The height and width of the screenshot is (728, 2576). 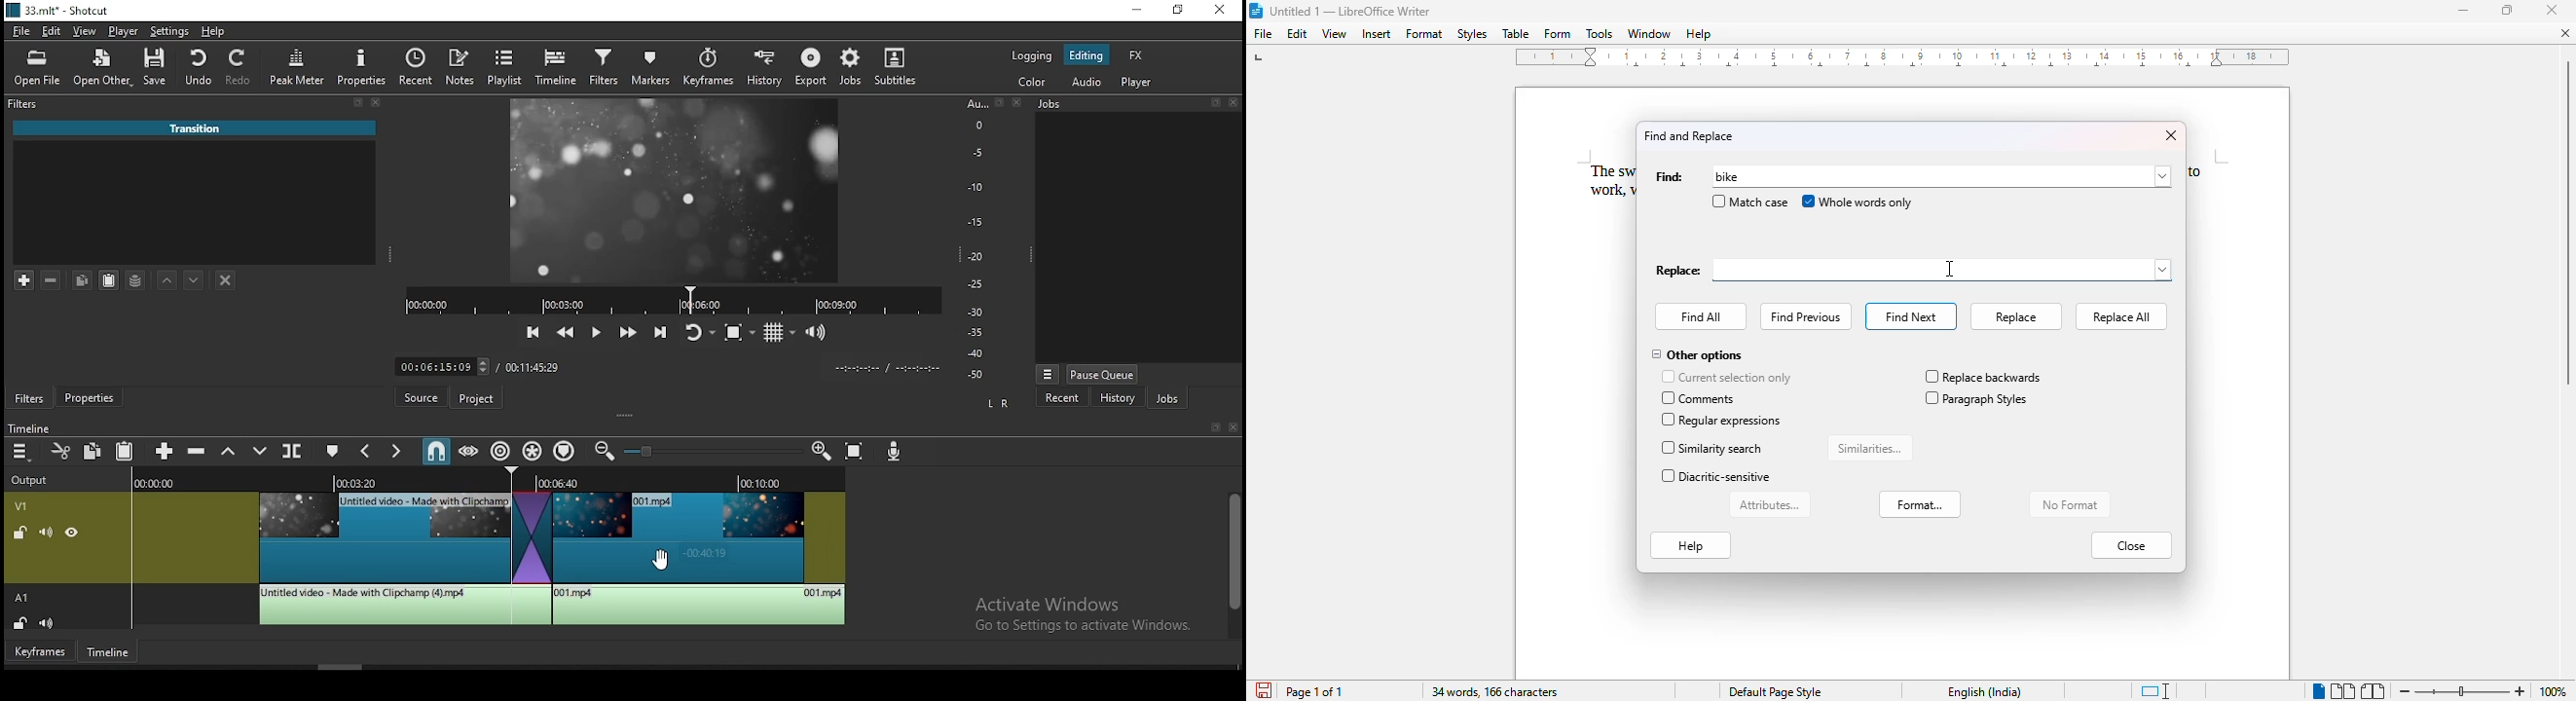 I want to click on cut, so click(x=61, y=451).